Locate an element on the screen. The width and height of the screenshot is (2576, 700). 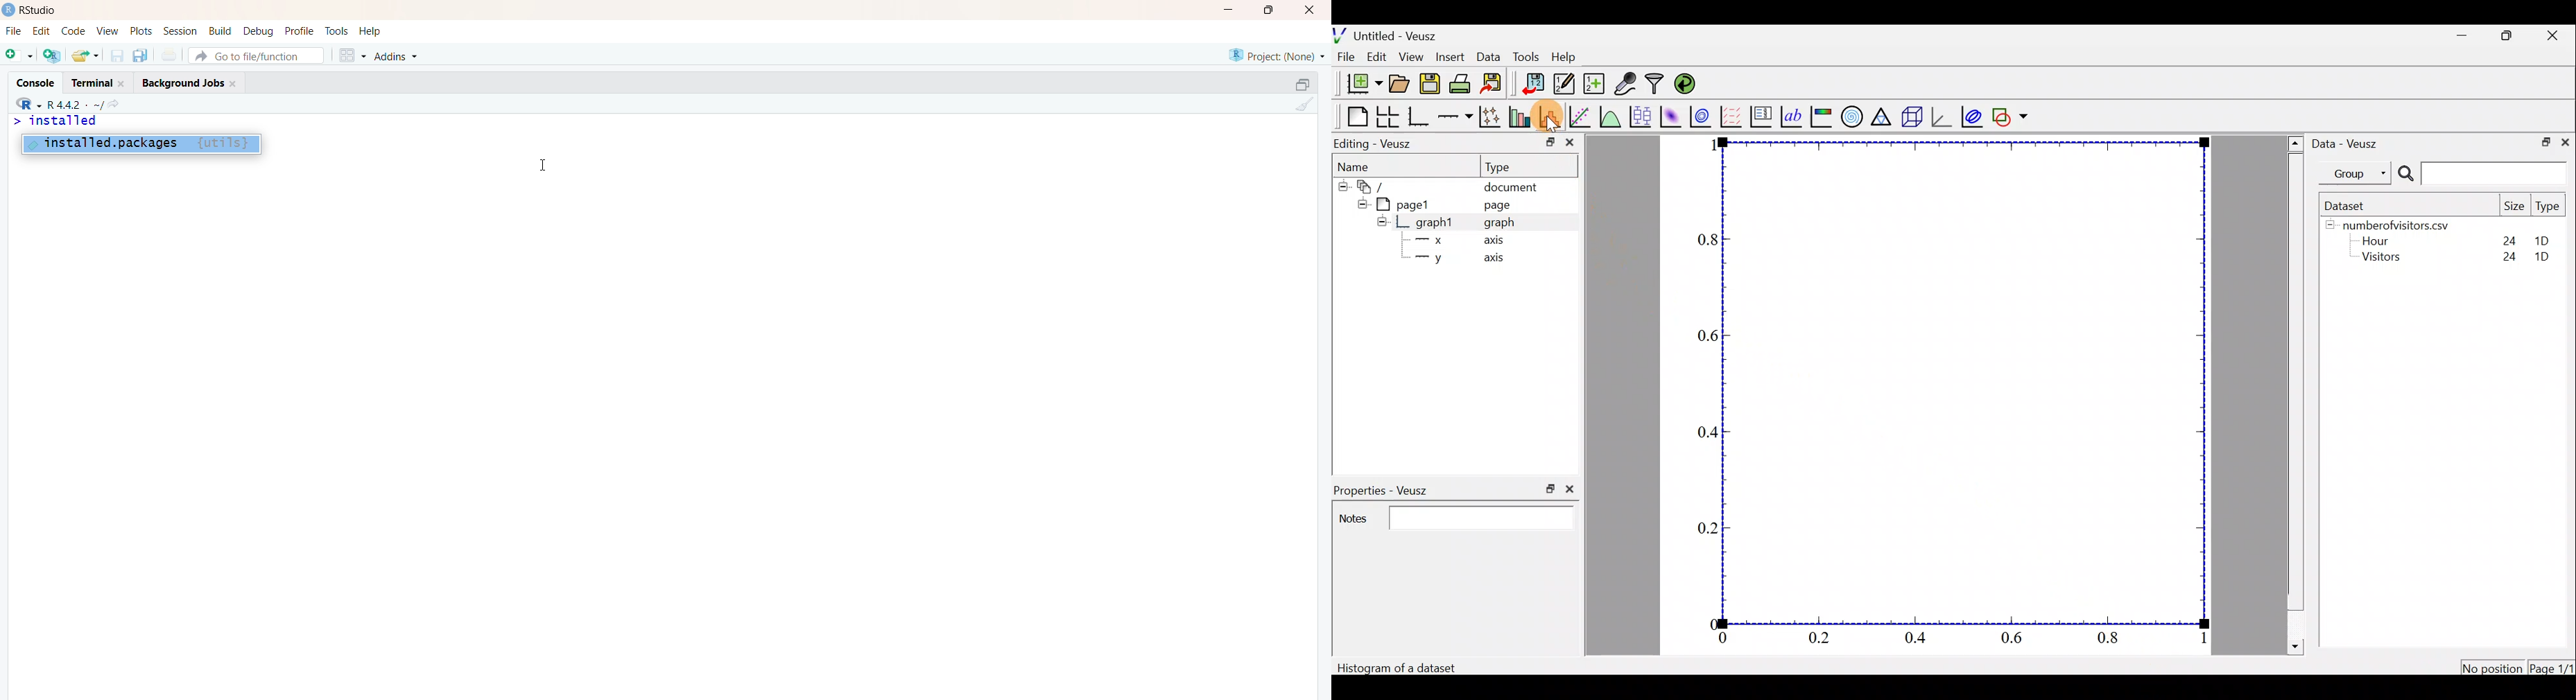
File is located at coordinates (1346, 57).